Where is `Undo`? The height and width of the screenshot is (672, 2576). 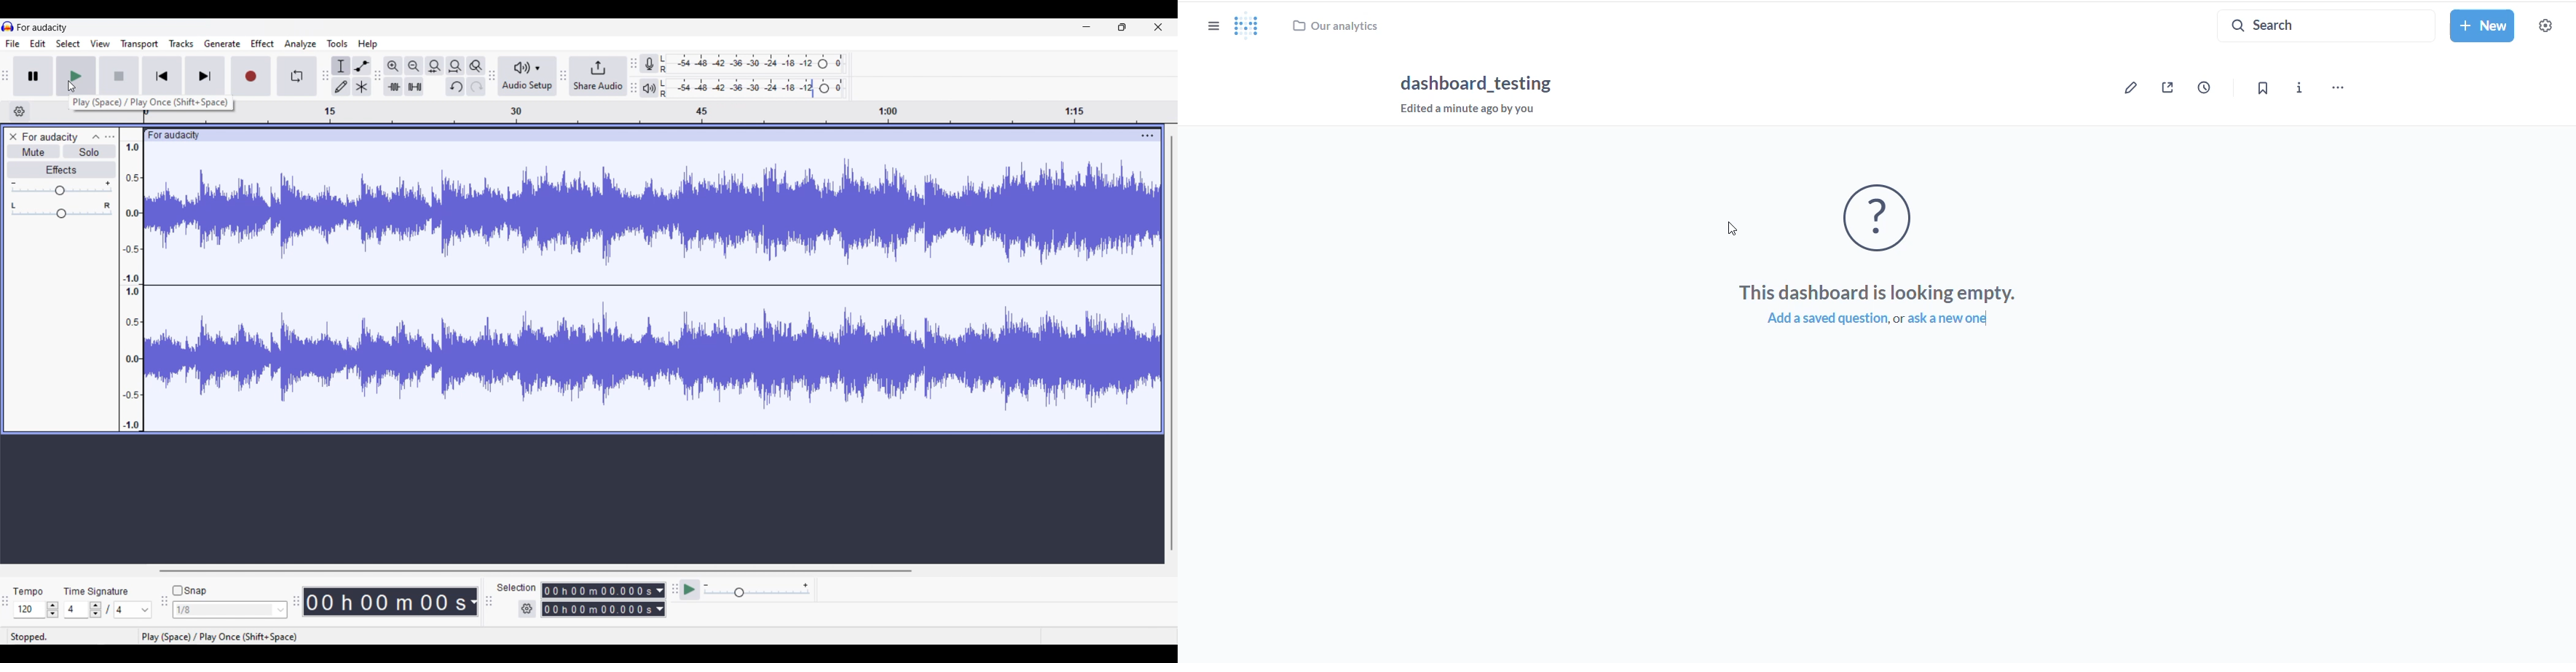
Undo is located at coordinates (456, 87).